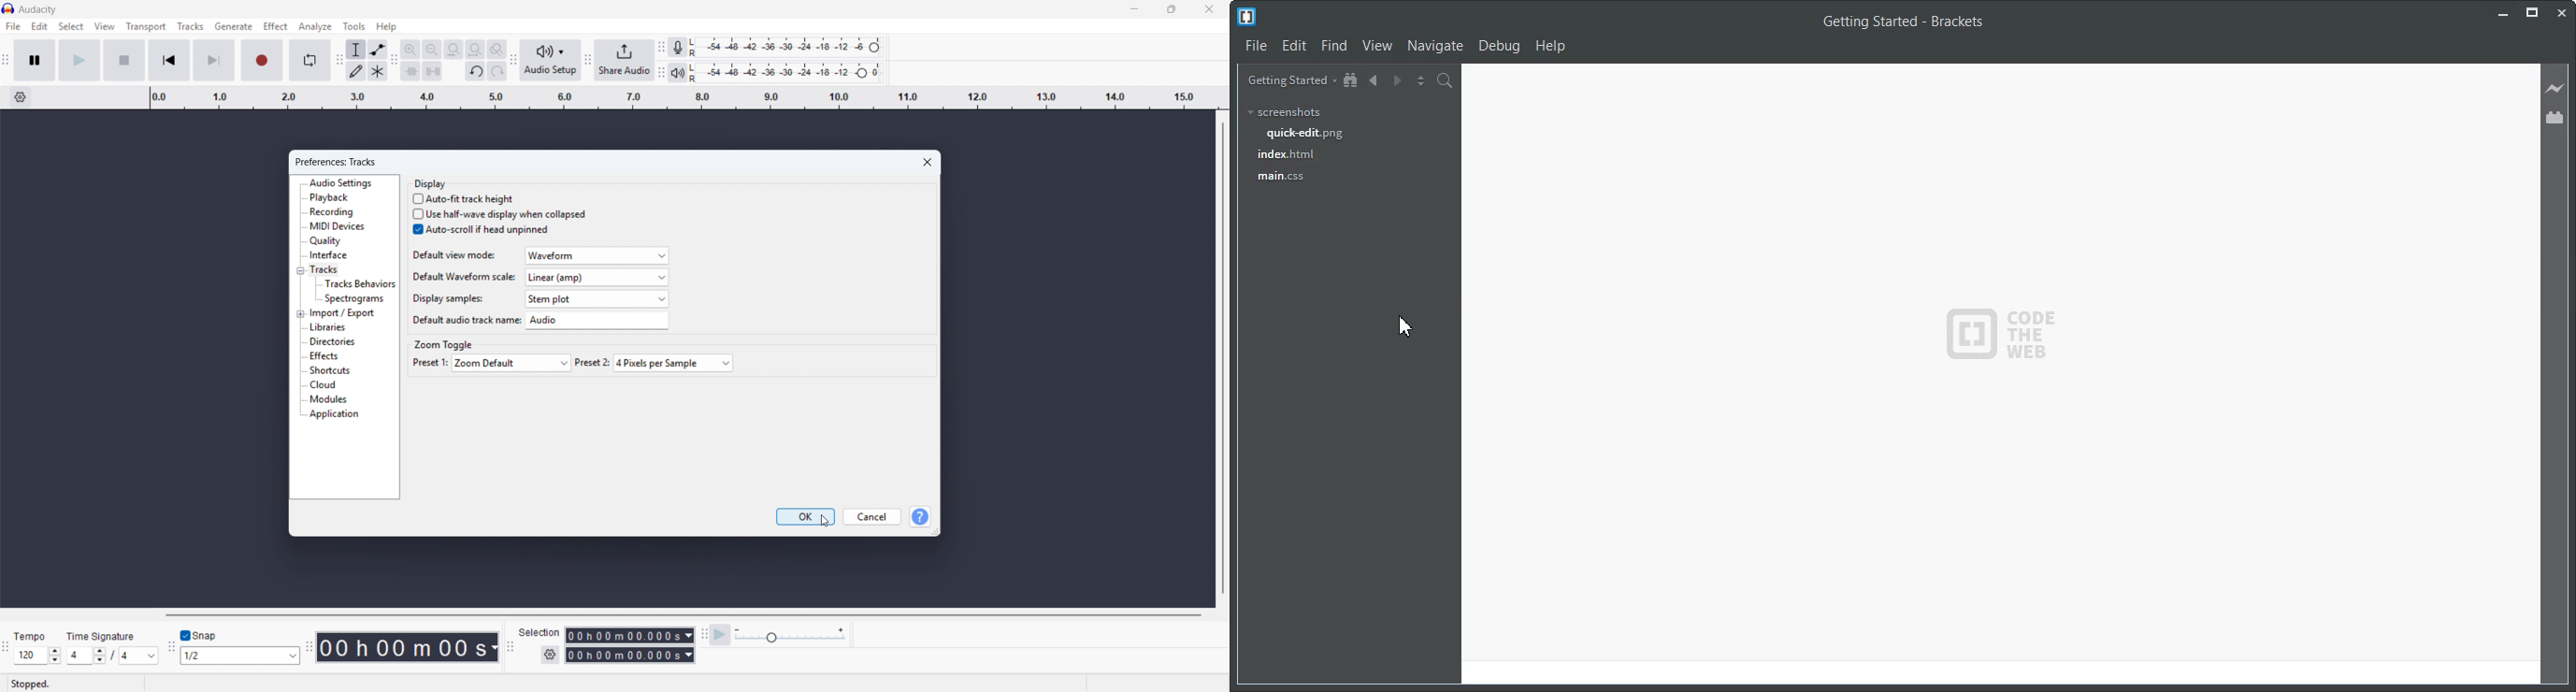 This screenshot has height=700, width=2576. What do you see at coordinates (1500, 47) in the screenshot?
I see `Debug` at bounding box center [1500, 47].